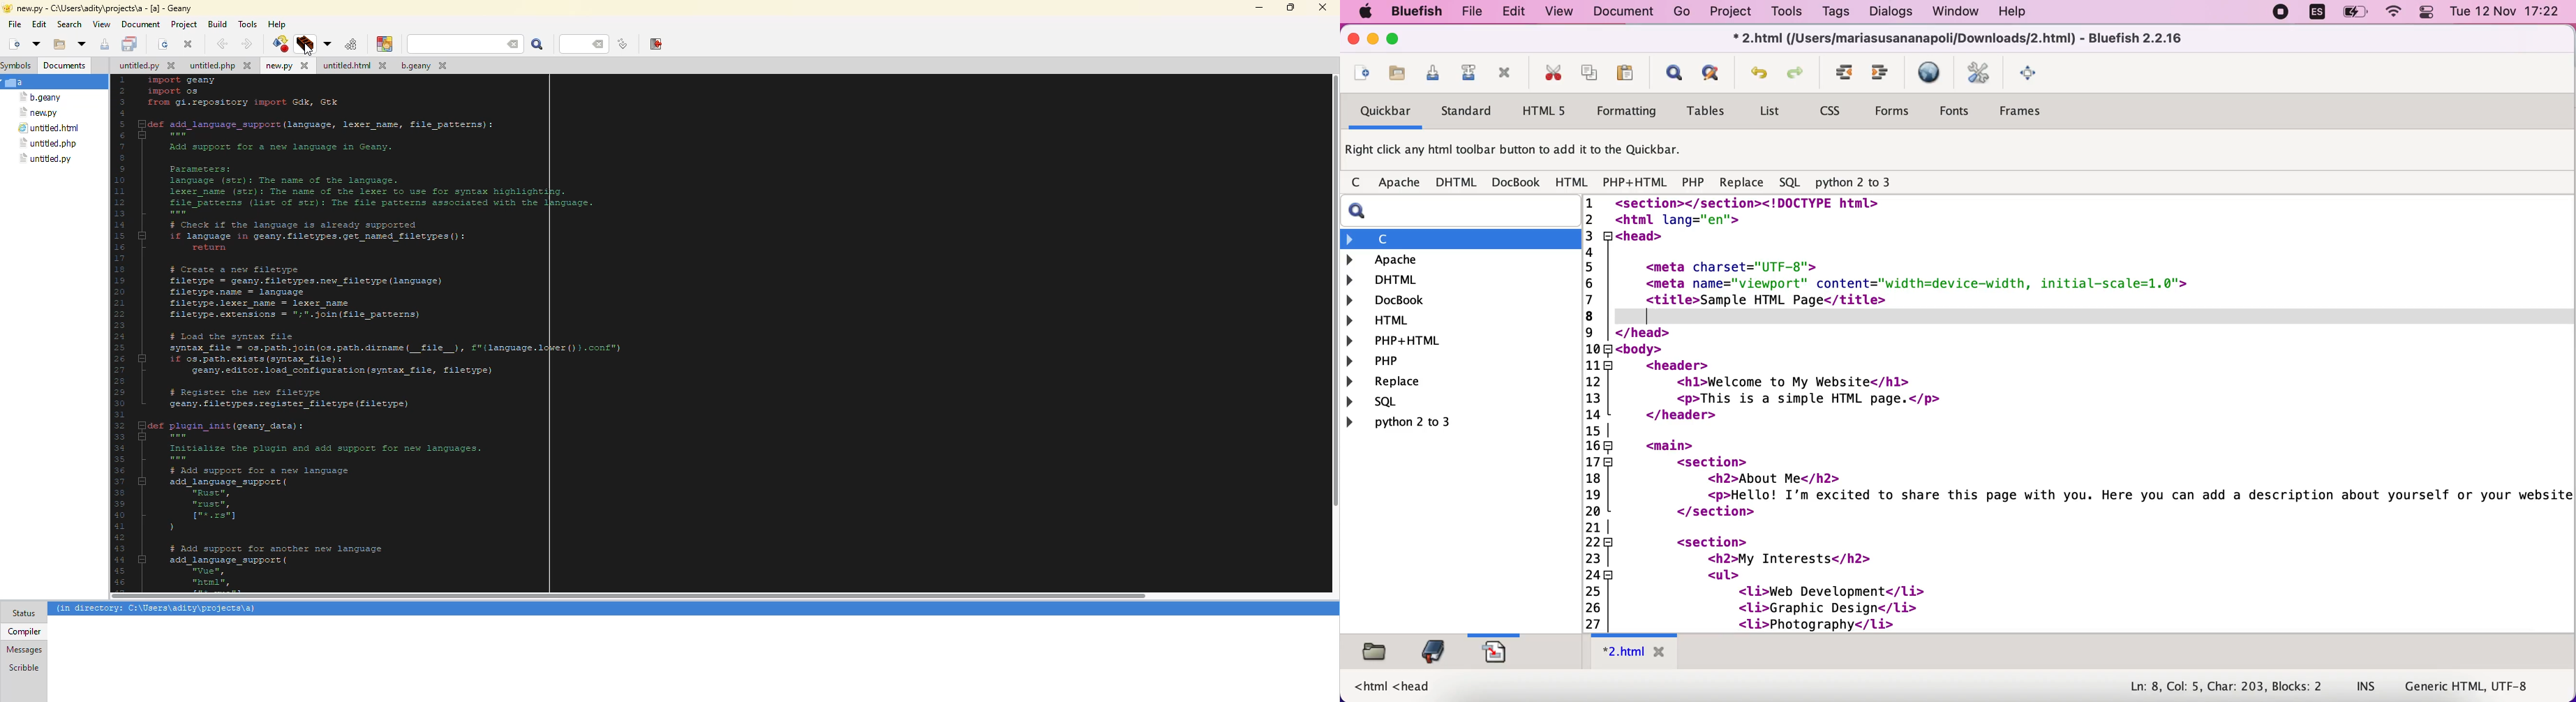  What do you see at coordinates (1593, 73) in the screenshot?
I see `copy` at bounding box center [1593, 73].